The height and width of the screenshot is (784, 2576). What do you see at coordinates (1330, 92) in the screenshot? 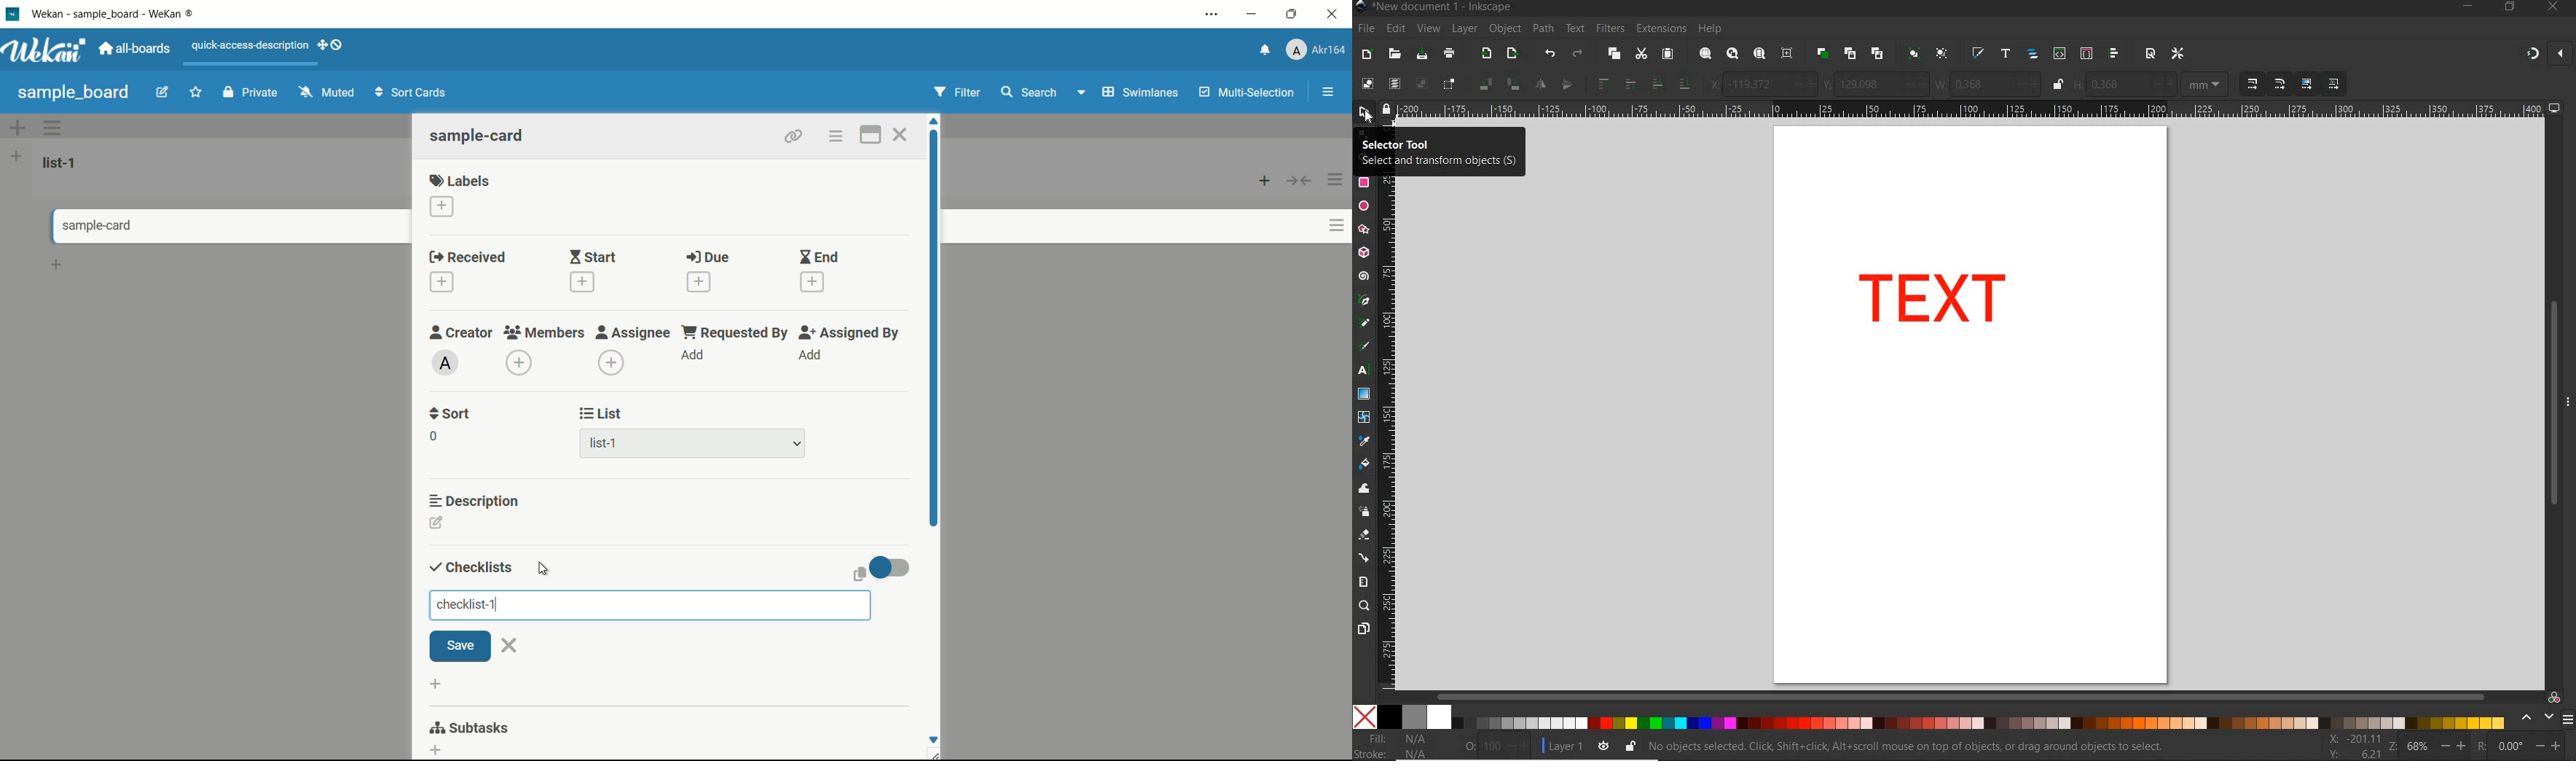
I see `show/hide sidebar` at bounding box center [1330, 92].